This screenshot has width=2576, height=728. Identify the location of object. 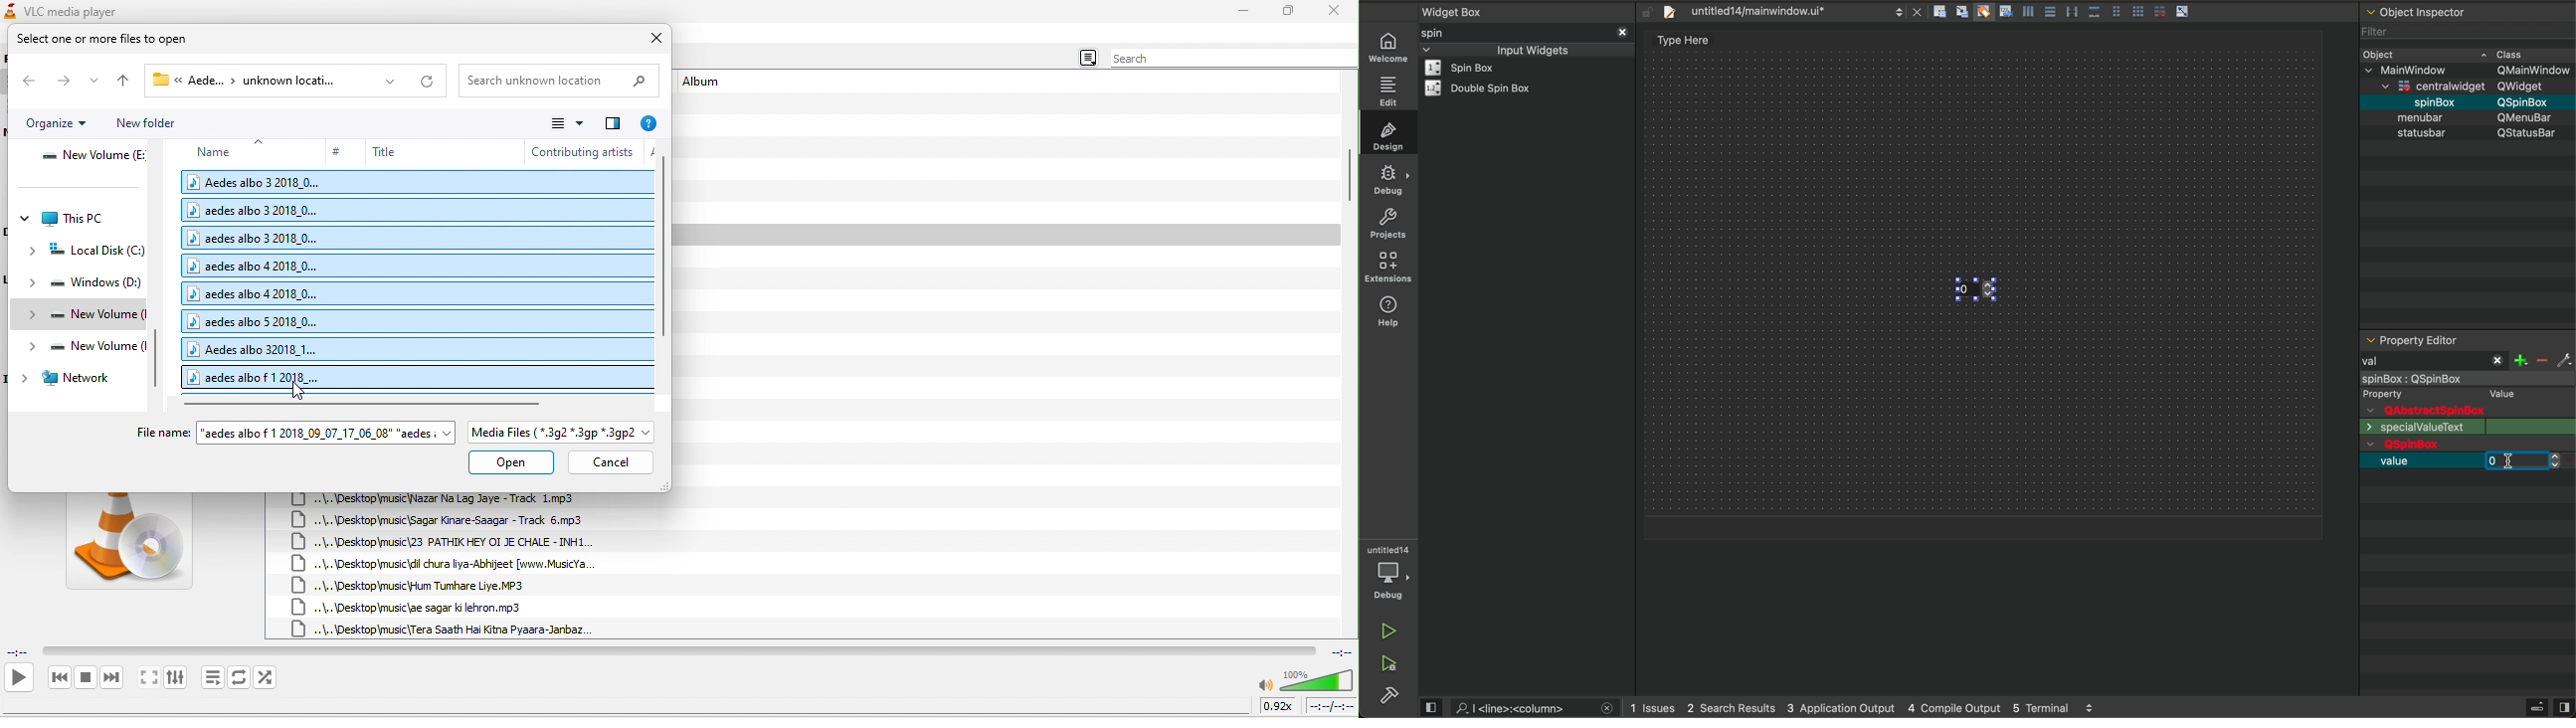
(2382, 53).